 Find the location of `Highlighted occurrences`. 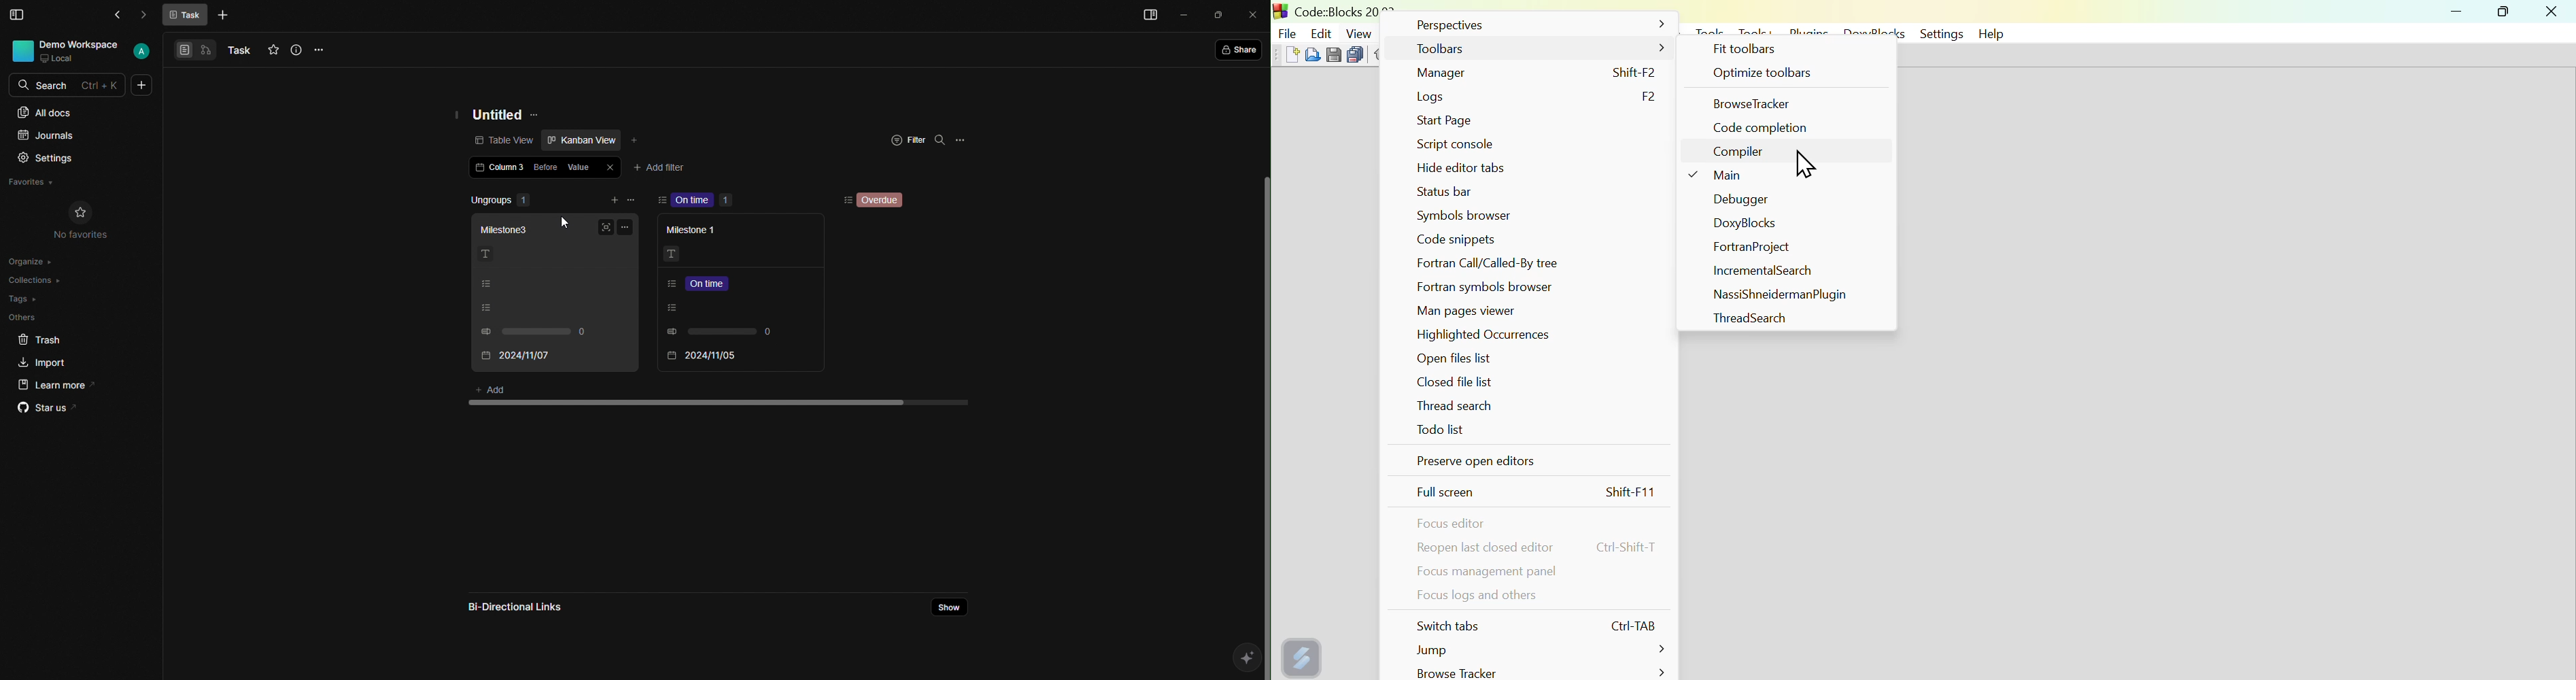

Highlighted occurrences is located at coordinates (1495, 336).